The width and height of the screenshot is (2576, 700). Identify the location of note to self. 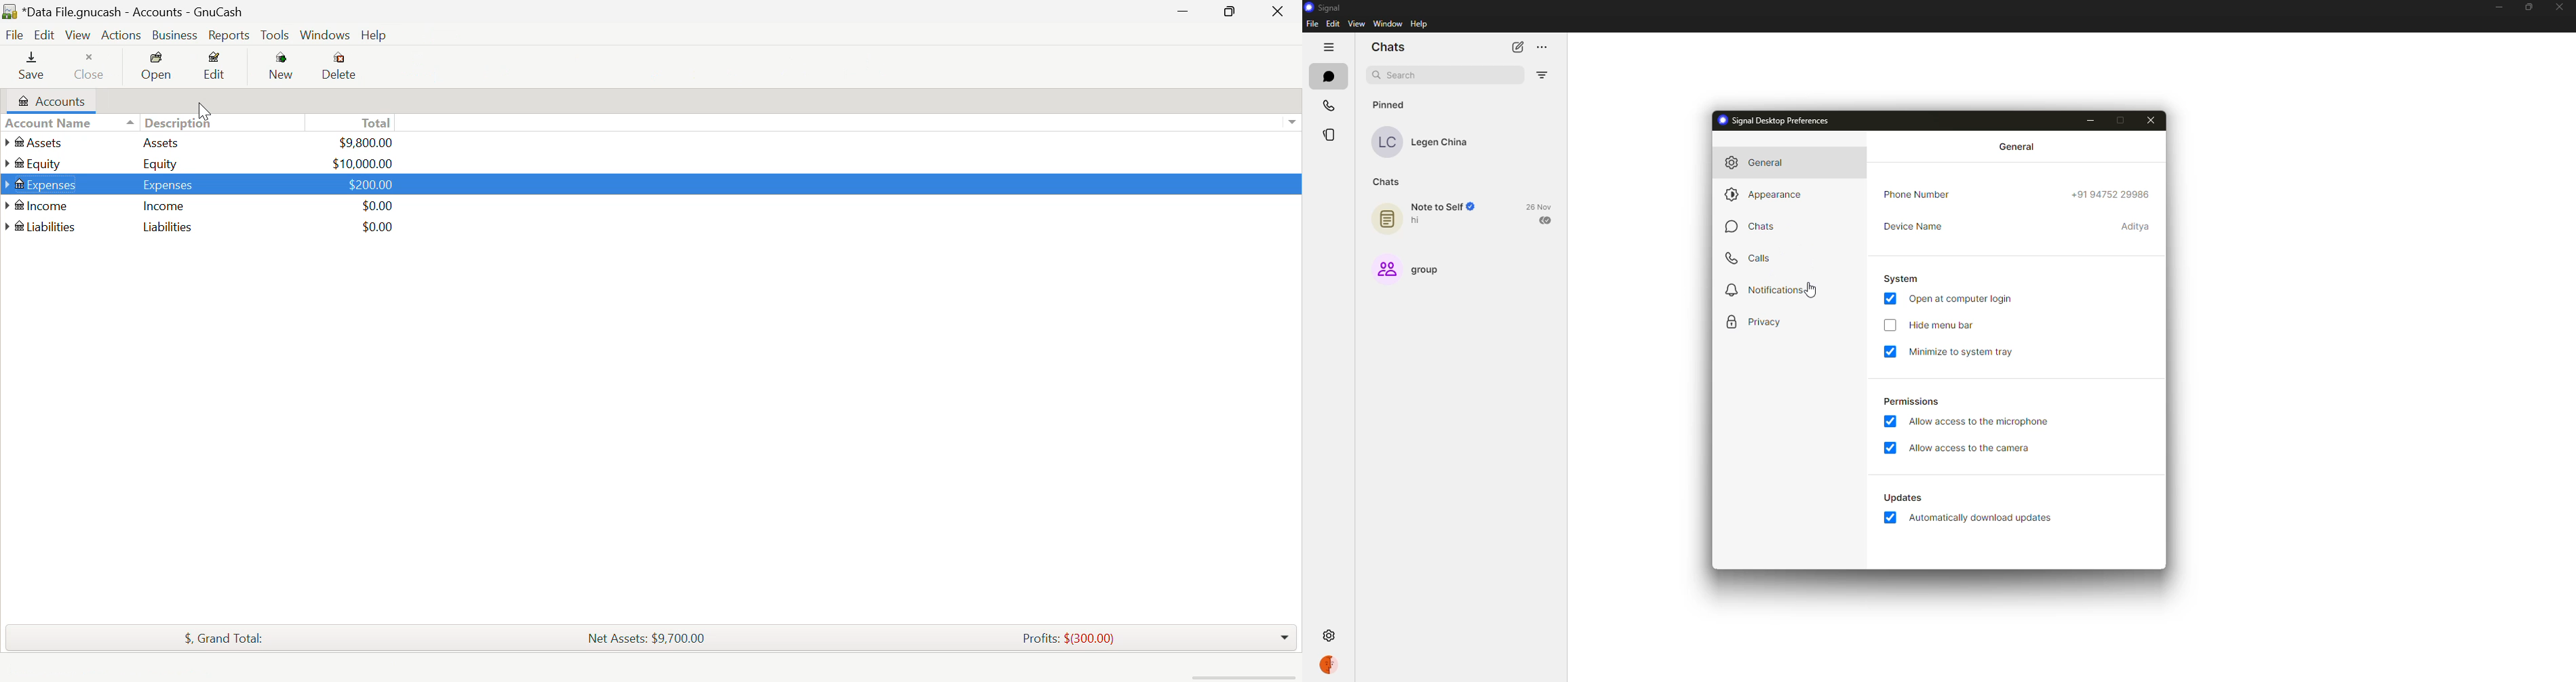
(1422, 217).